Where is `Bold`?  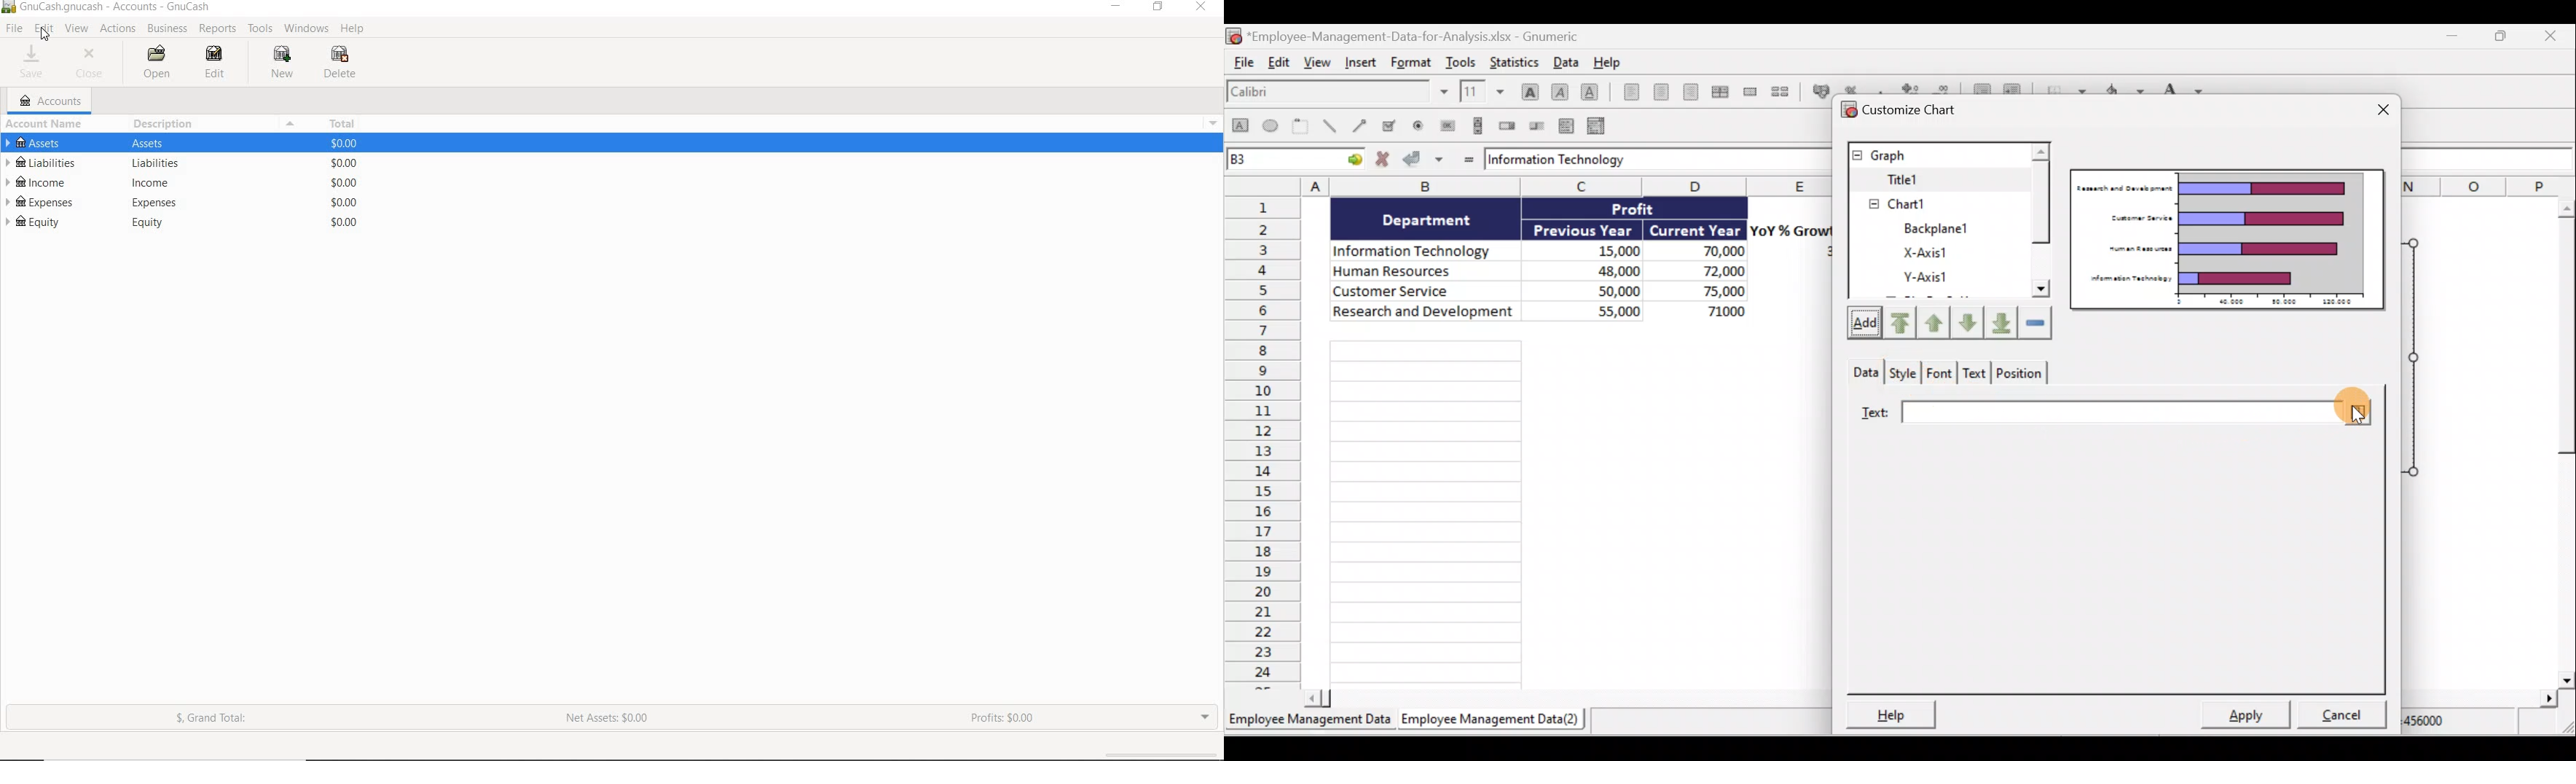
Bold is located at coordinates (1527, 87).